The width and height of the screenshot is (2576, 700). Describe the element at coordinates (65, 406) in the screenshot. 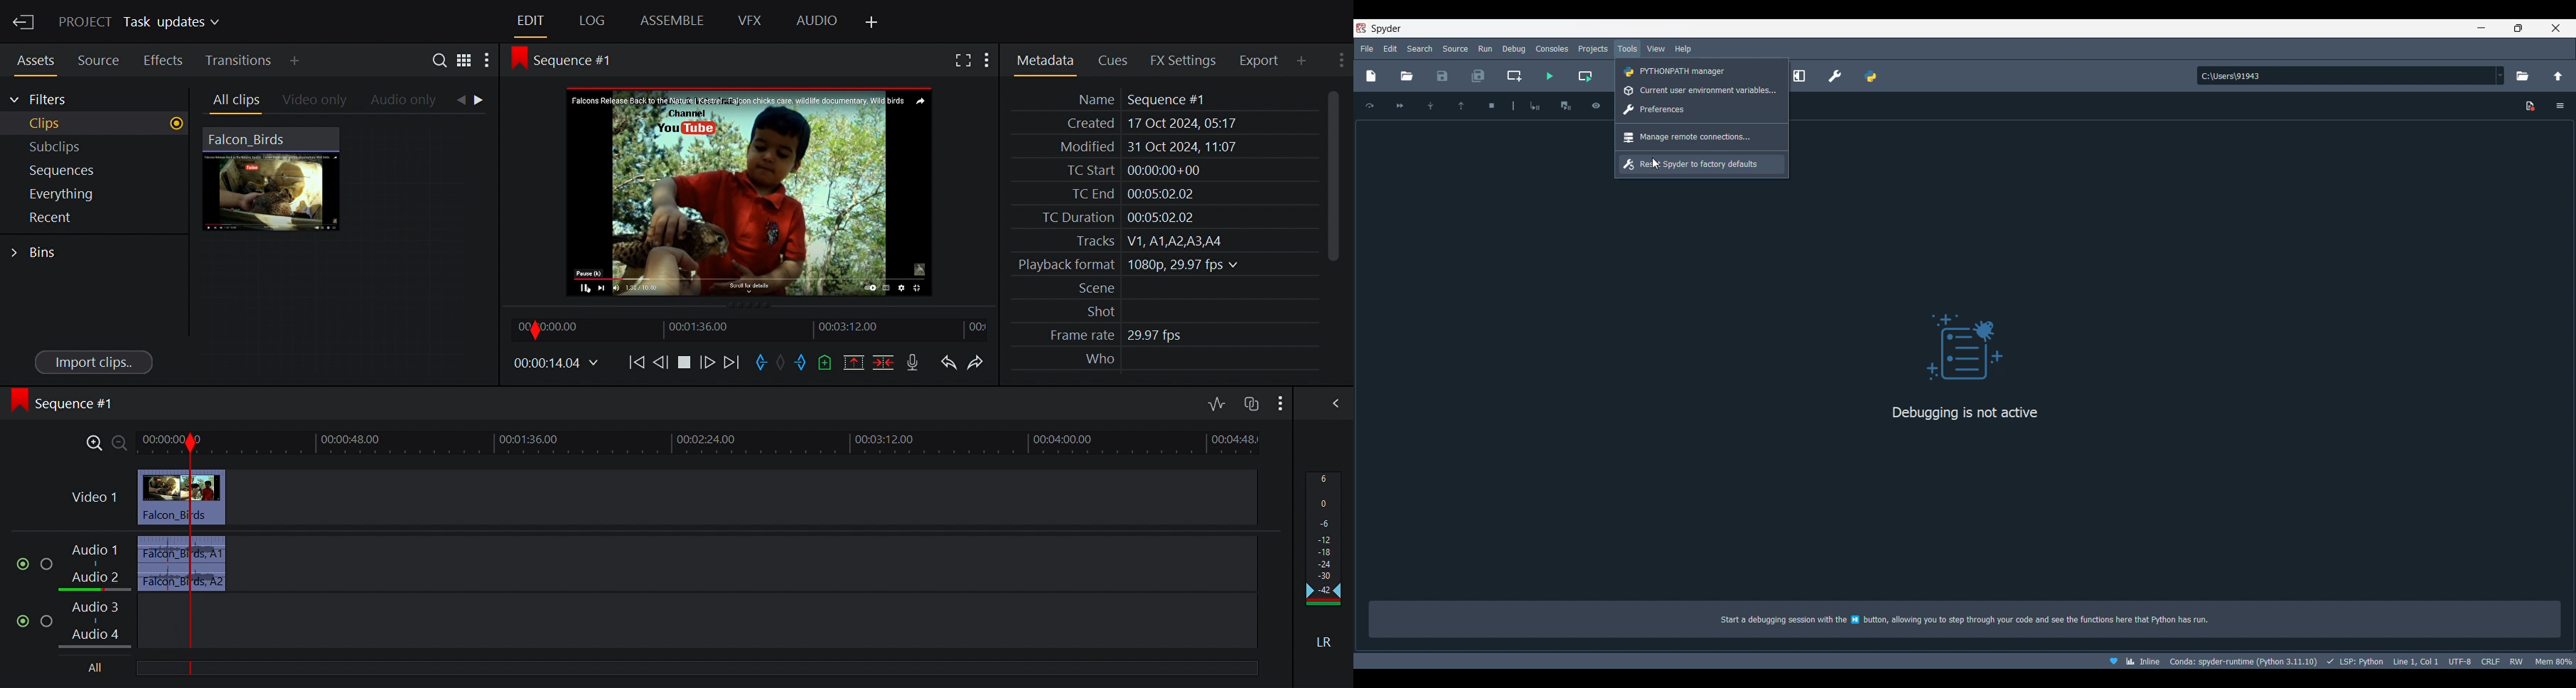

I see `Sequence #1` at that location.